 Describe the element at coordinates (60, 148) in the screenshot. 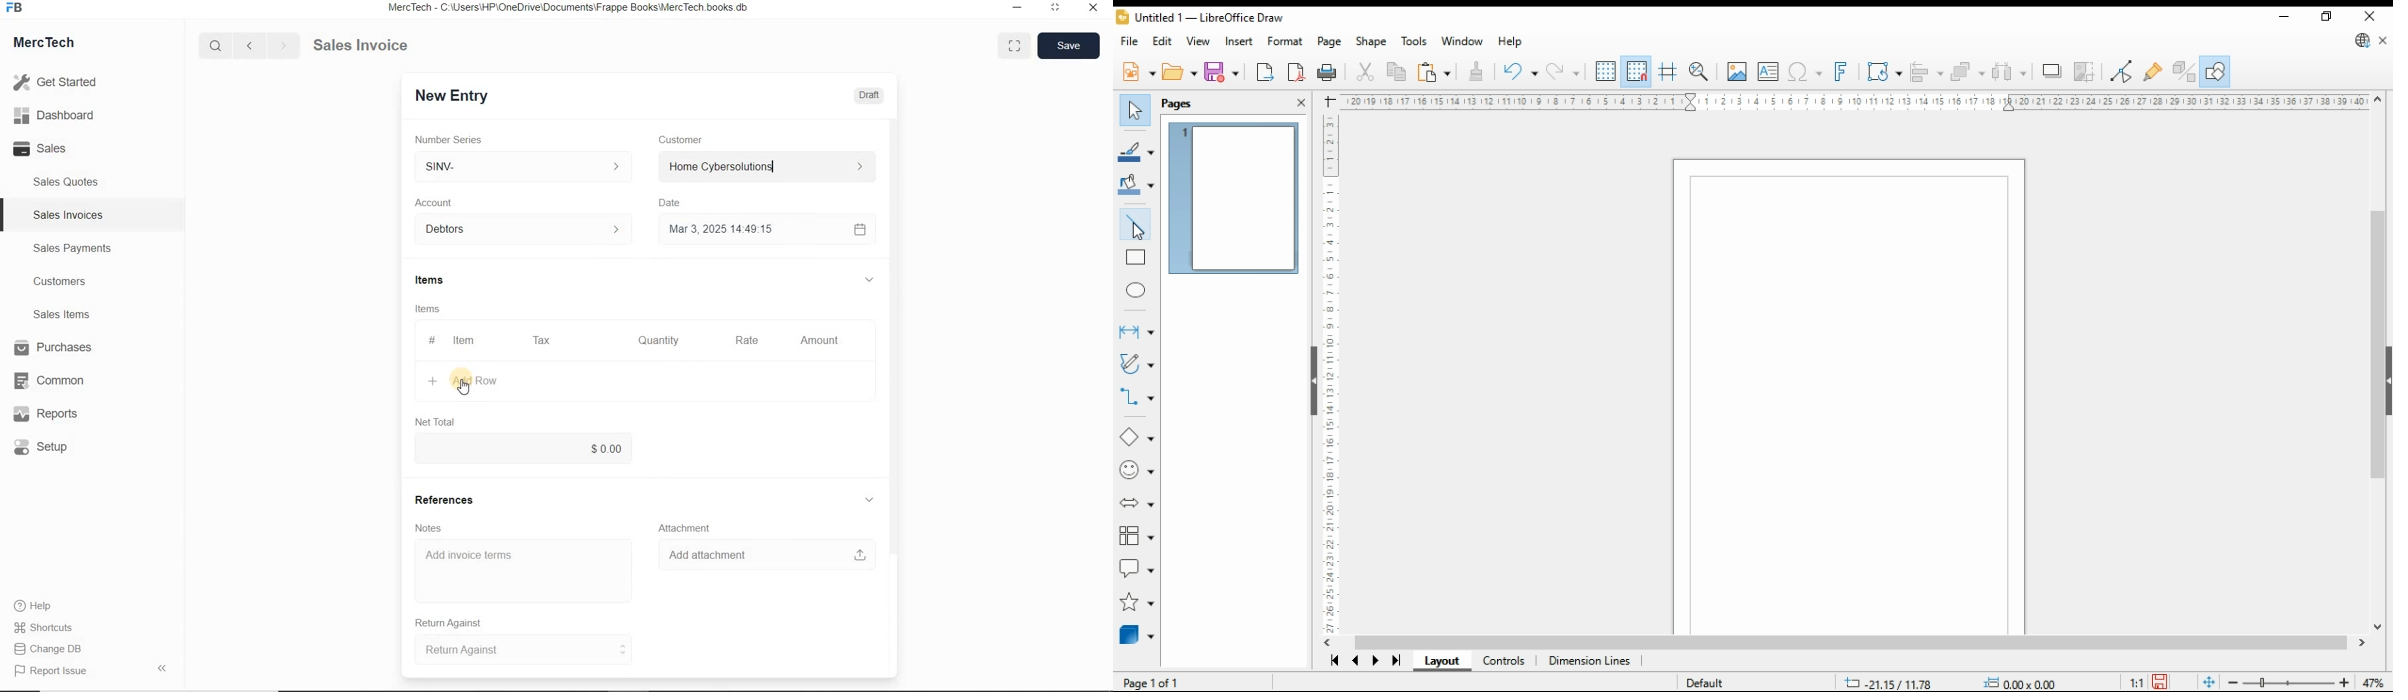

I see `Sales` at that location.